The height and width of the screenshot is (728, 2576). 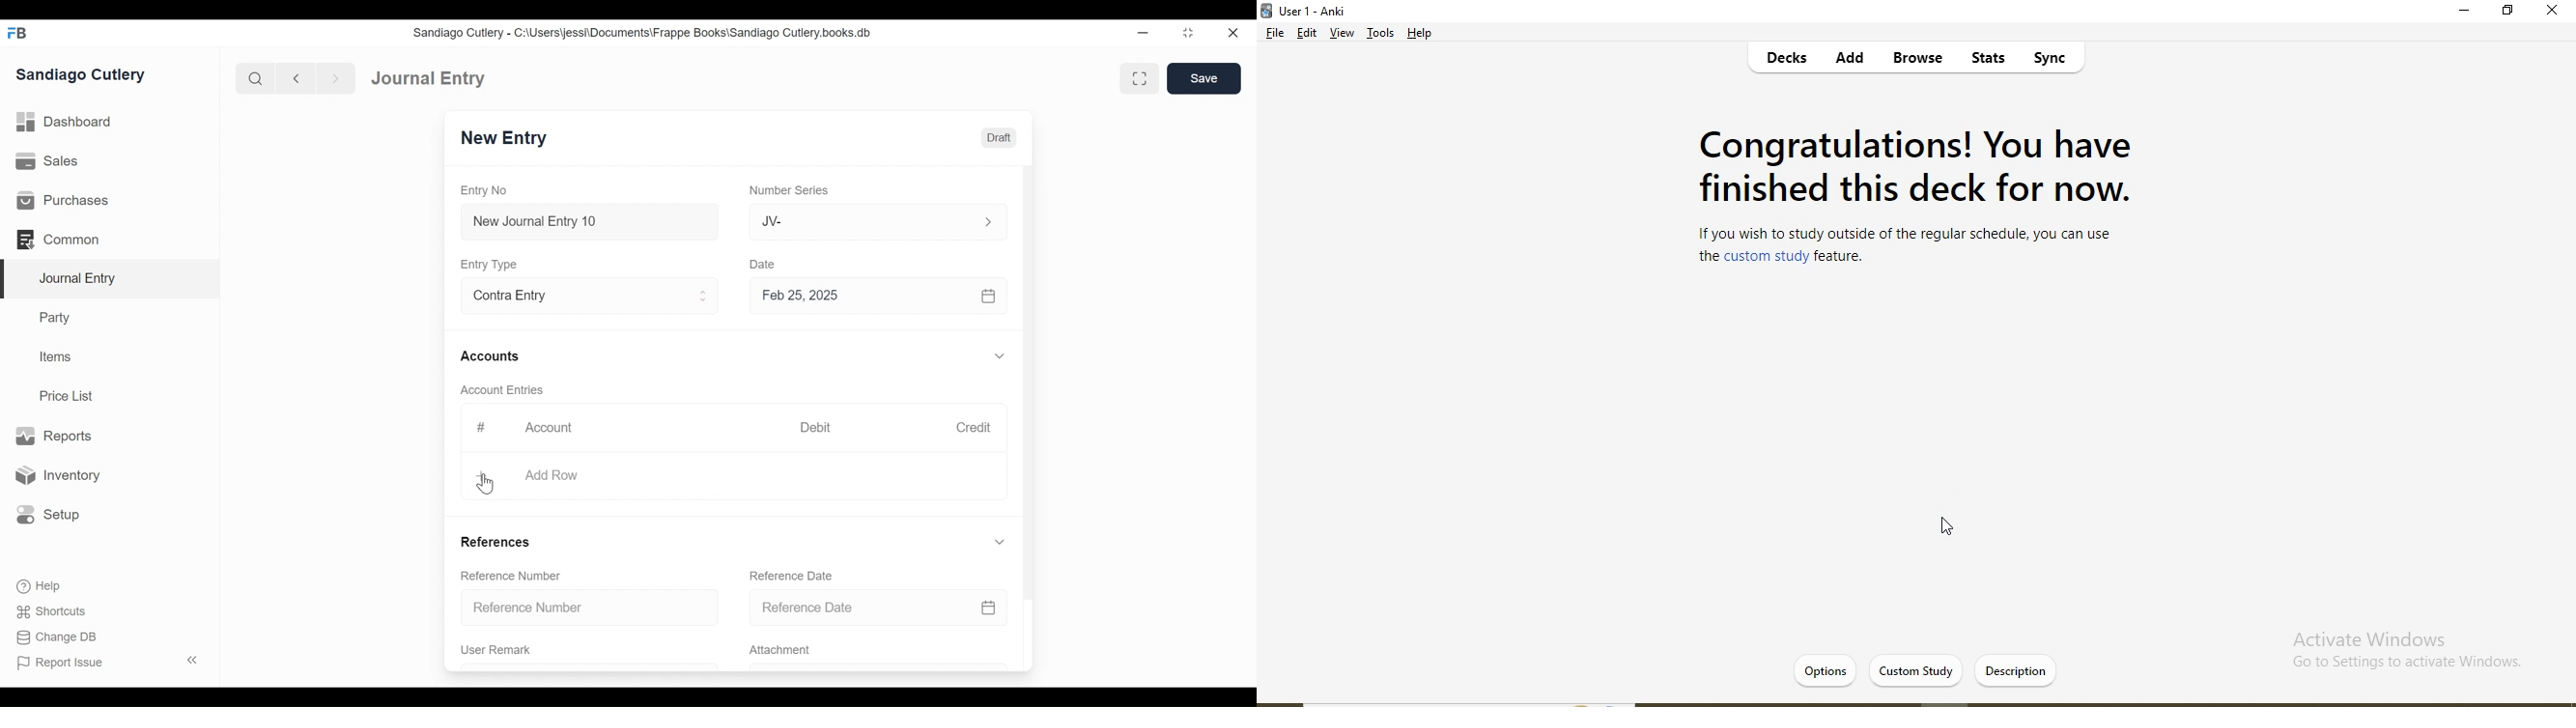 What do you see at coordinates (1031, 374) in the screenshot?
I see `Vertical Scroll bar` at bounding box center [1031, 374].